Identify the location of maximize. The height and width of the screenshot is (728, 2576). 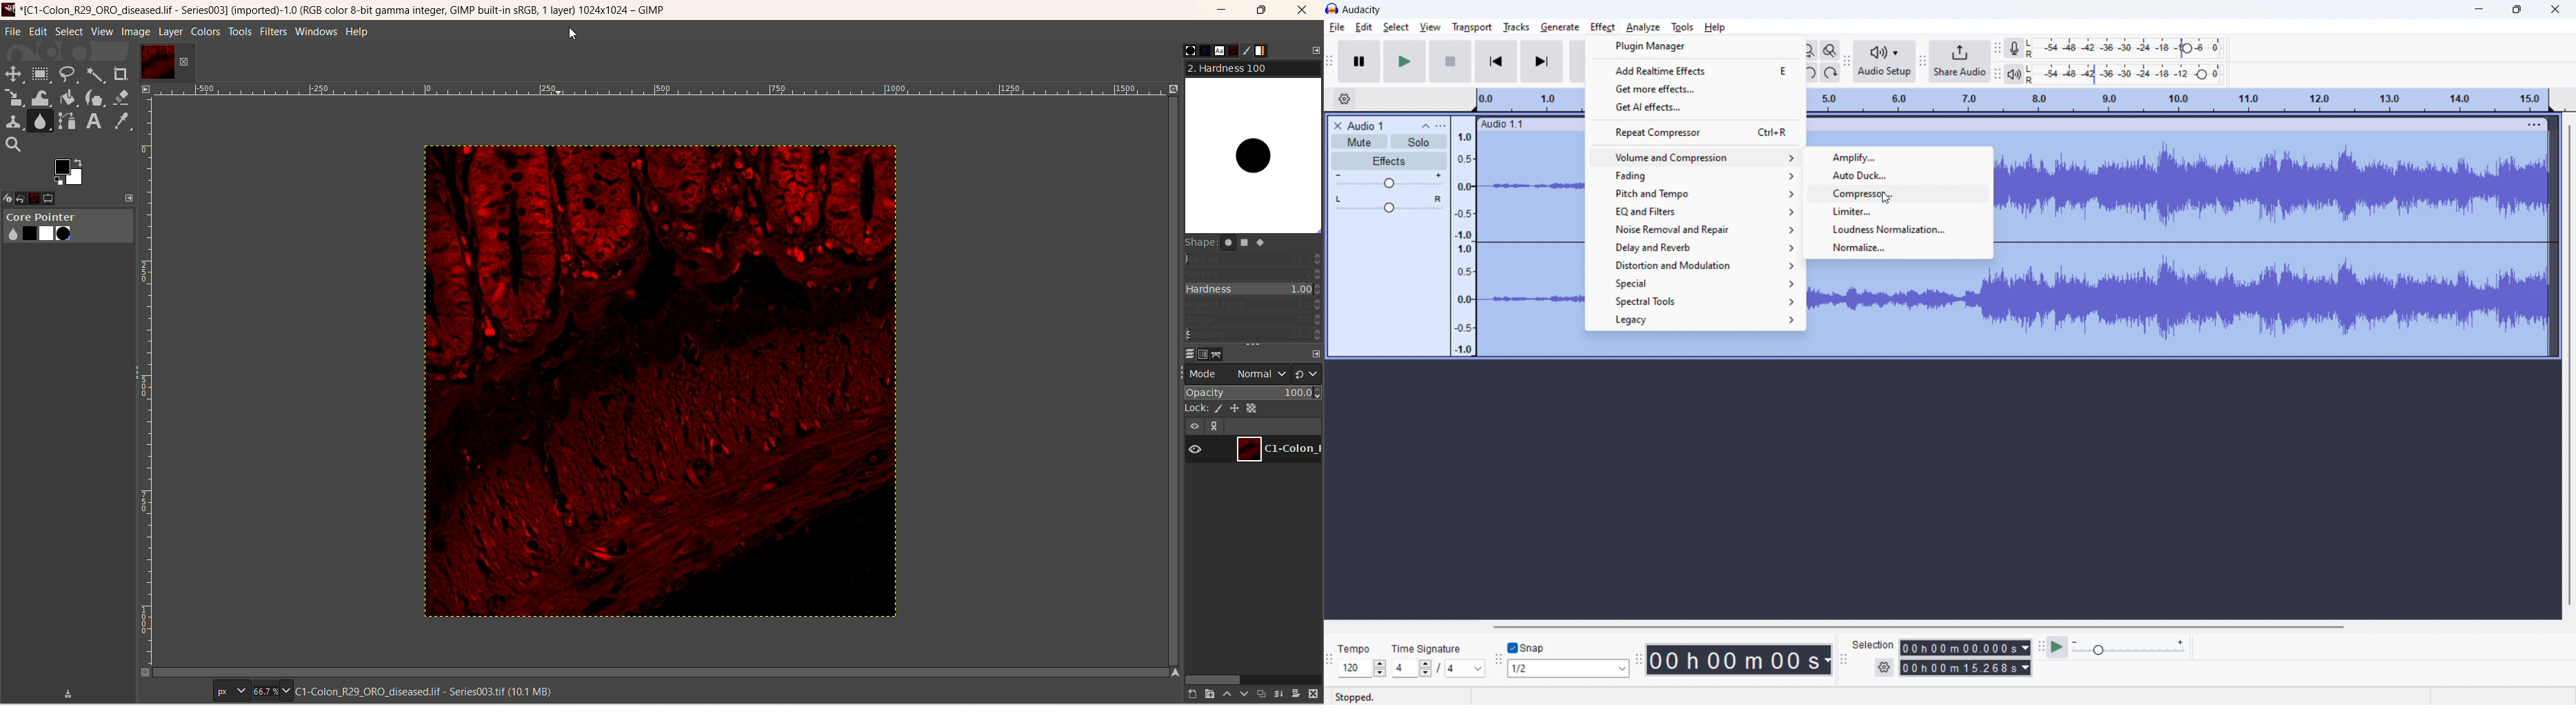
(2518, 9).